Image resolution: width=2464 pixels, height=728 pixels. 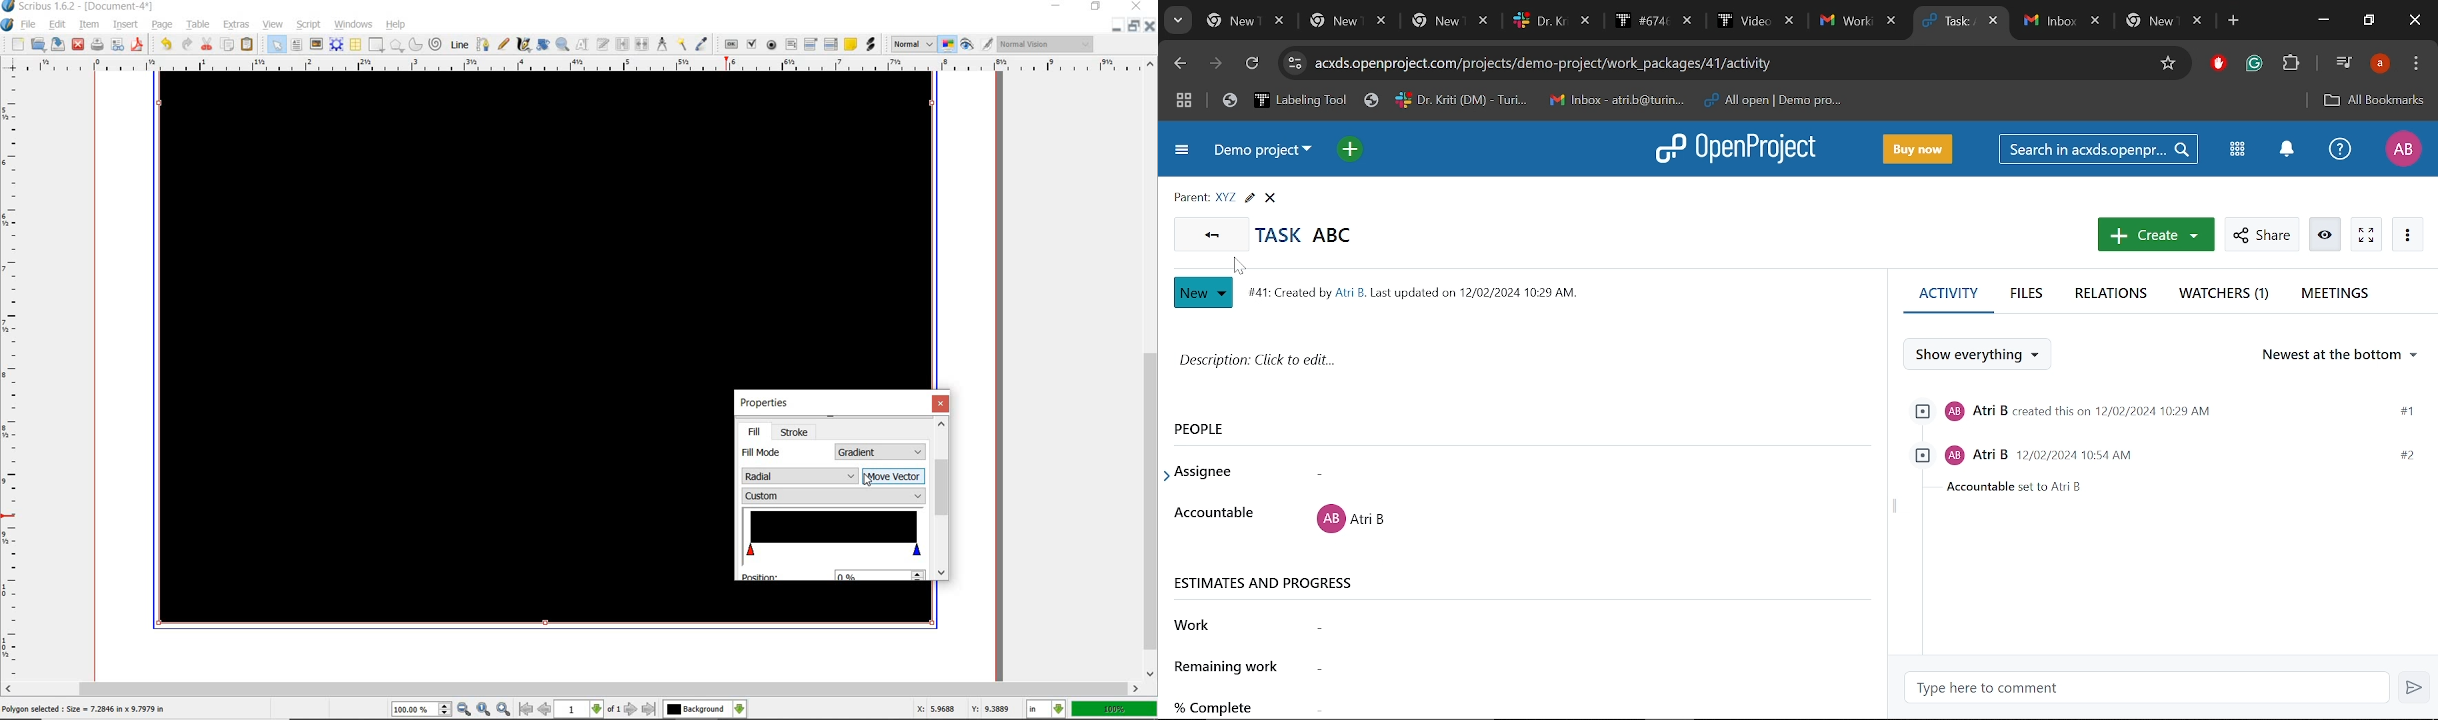 What do you see at coordinates (1476, 618) in the screenshot?
I see `Work` at bounding box center [1476, 618].